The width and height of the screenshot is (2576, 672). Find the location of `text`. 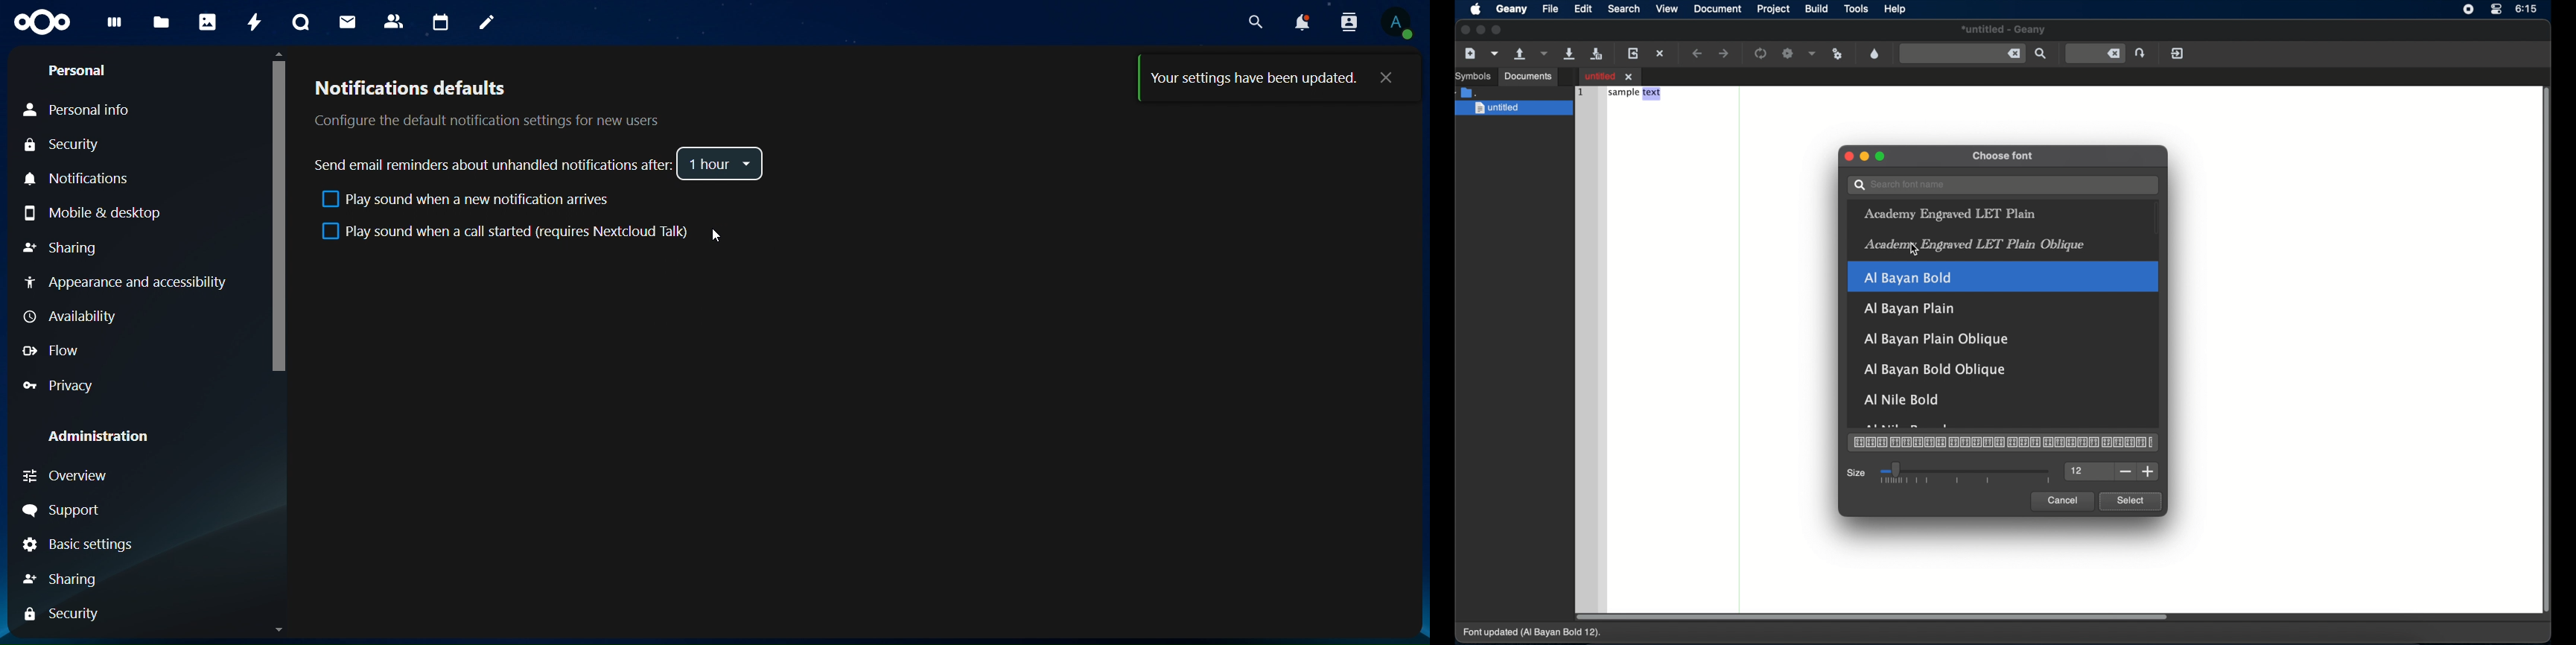

text is located at coordinates (1252, 80).